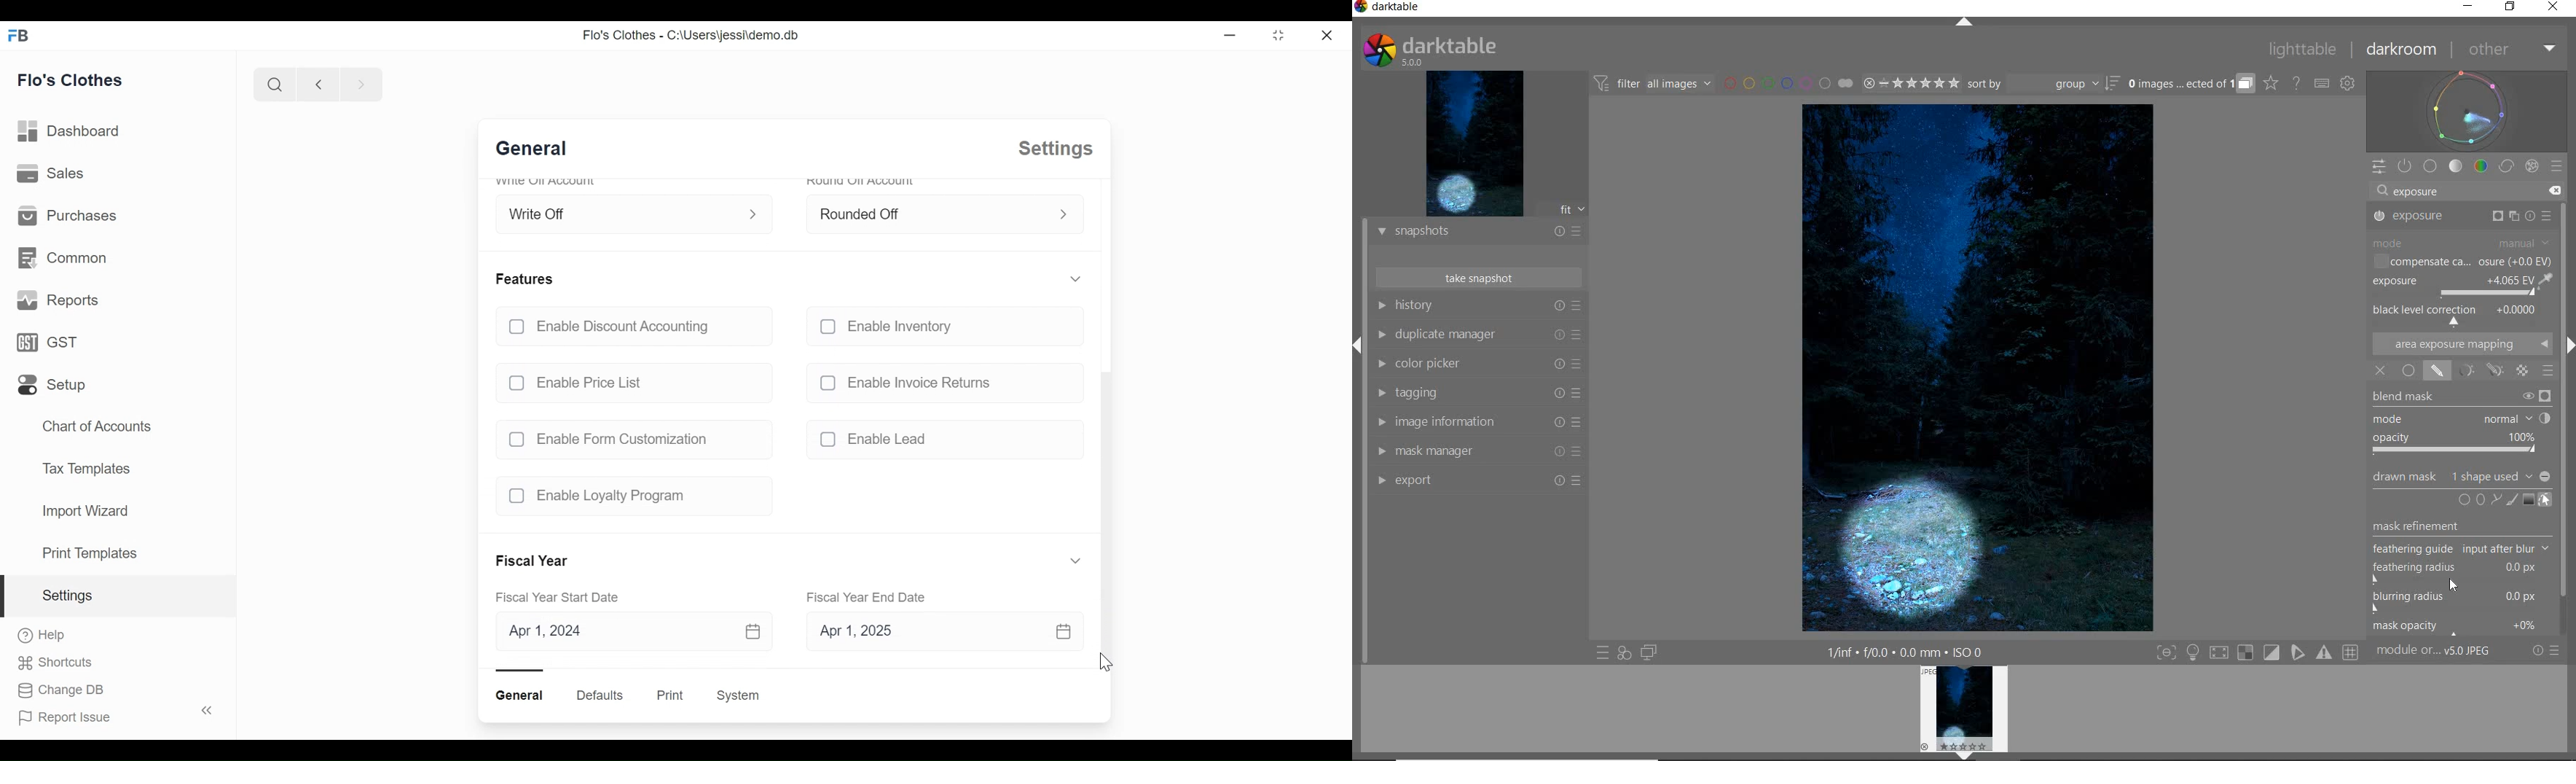 The image size is (2576, 784). I want to click on unchecked Enable Lead, so click(940, 442).